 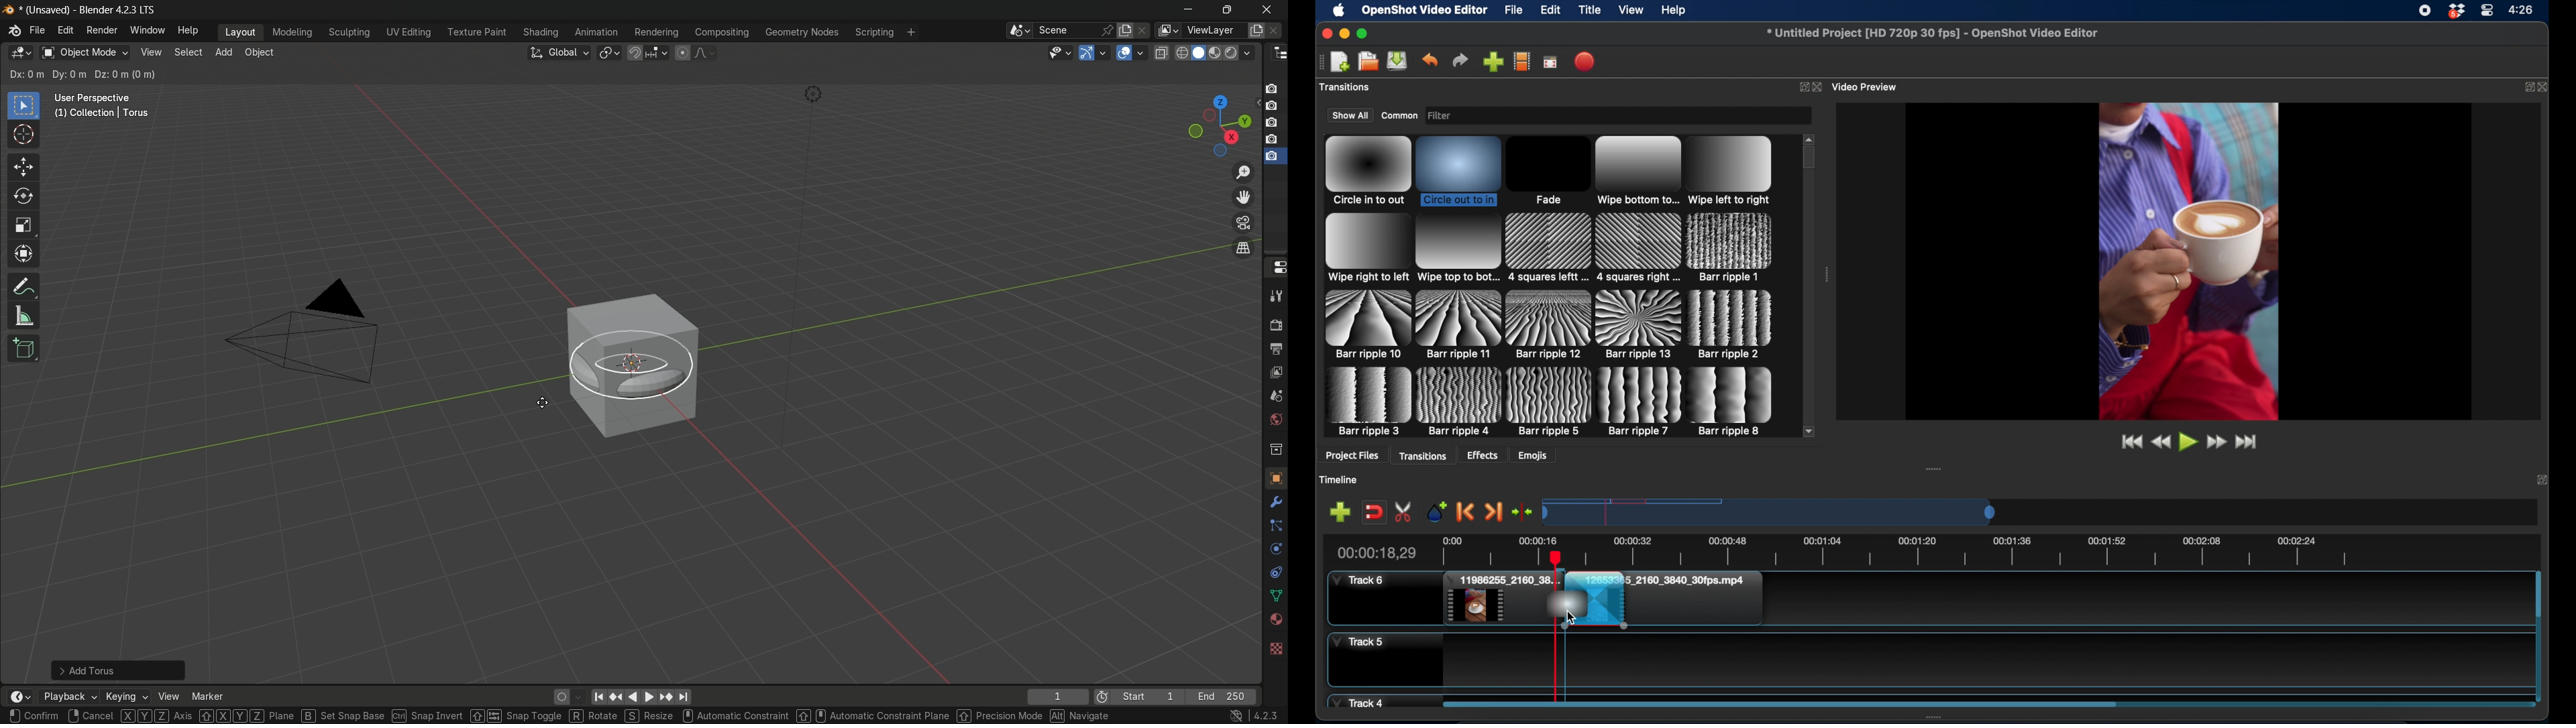 I want to click on undo, so click(x=1431, y=60).